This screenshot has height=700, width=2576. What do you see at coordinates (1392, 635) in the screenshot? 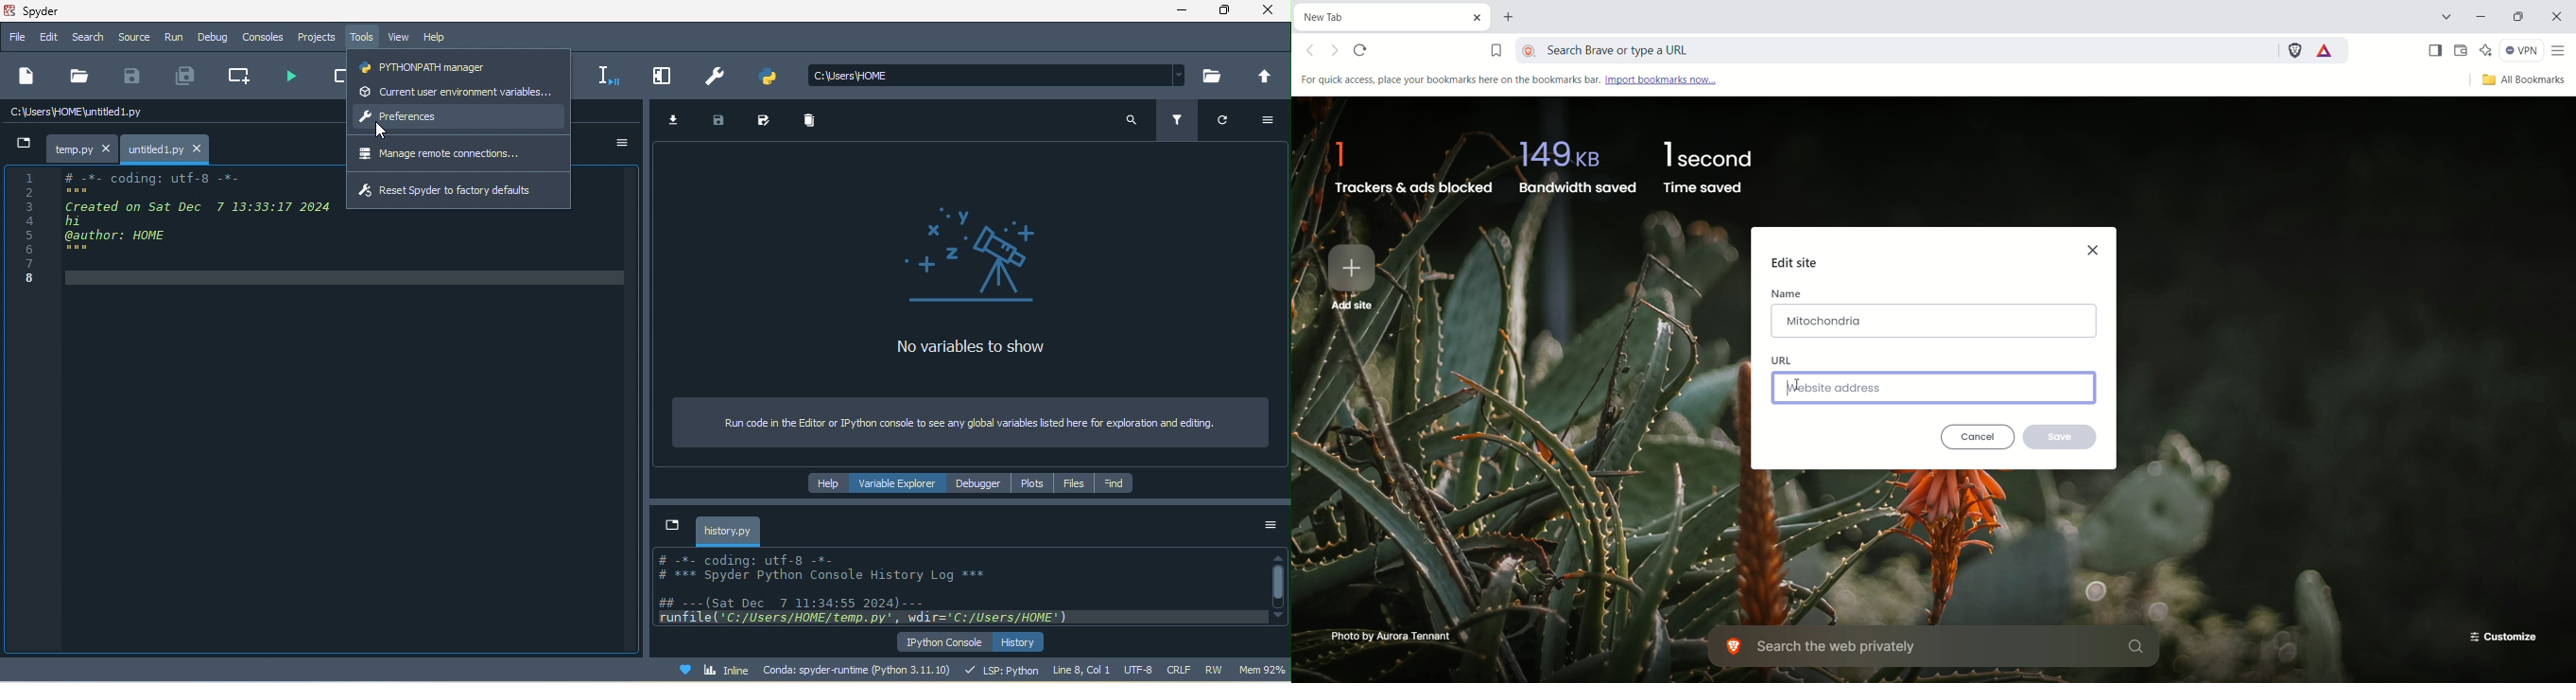
I see `Photo by Aurora Tennant` at bounding box center [1392, 635].